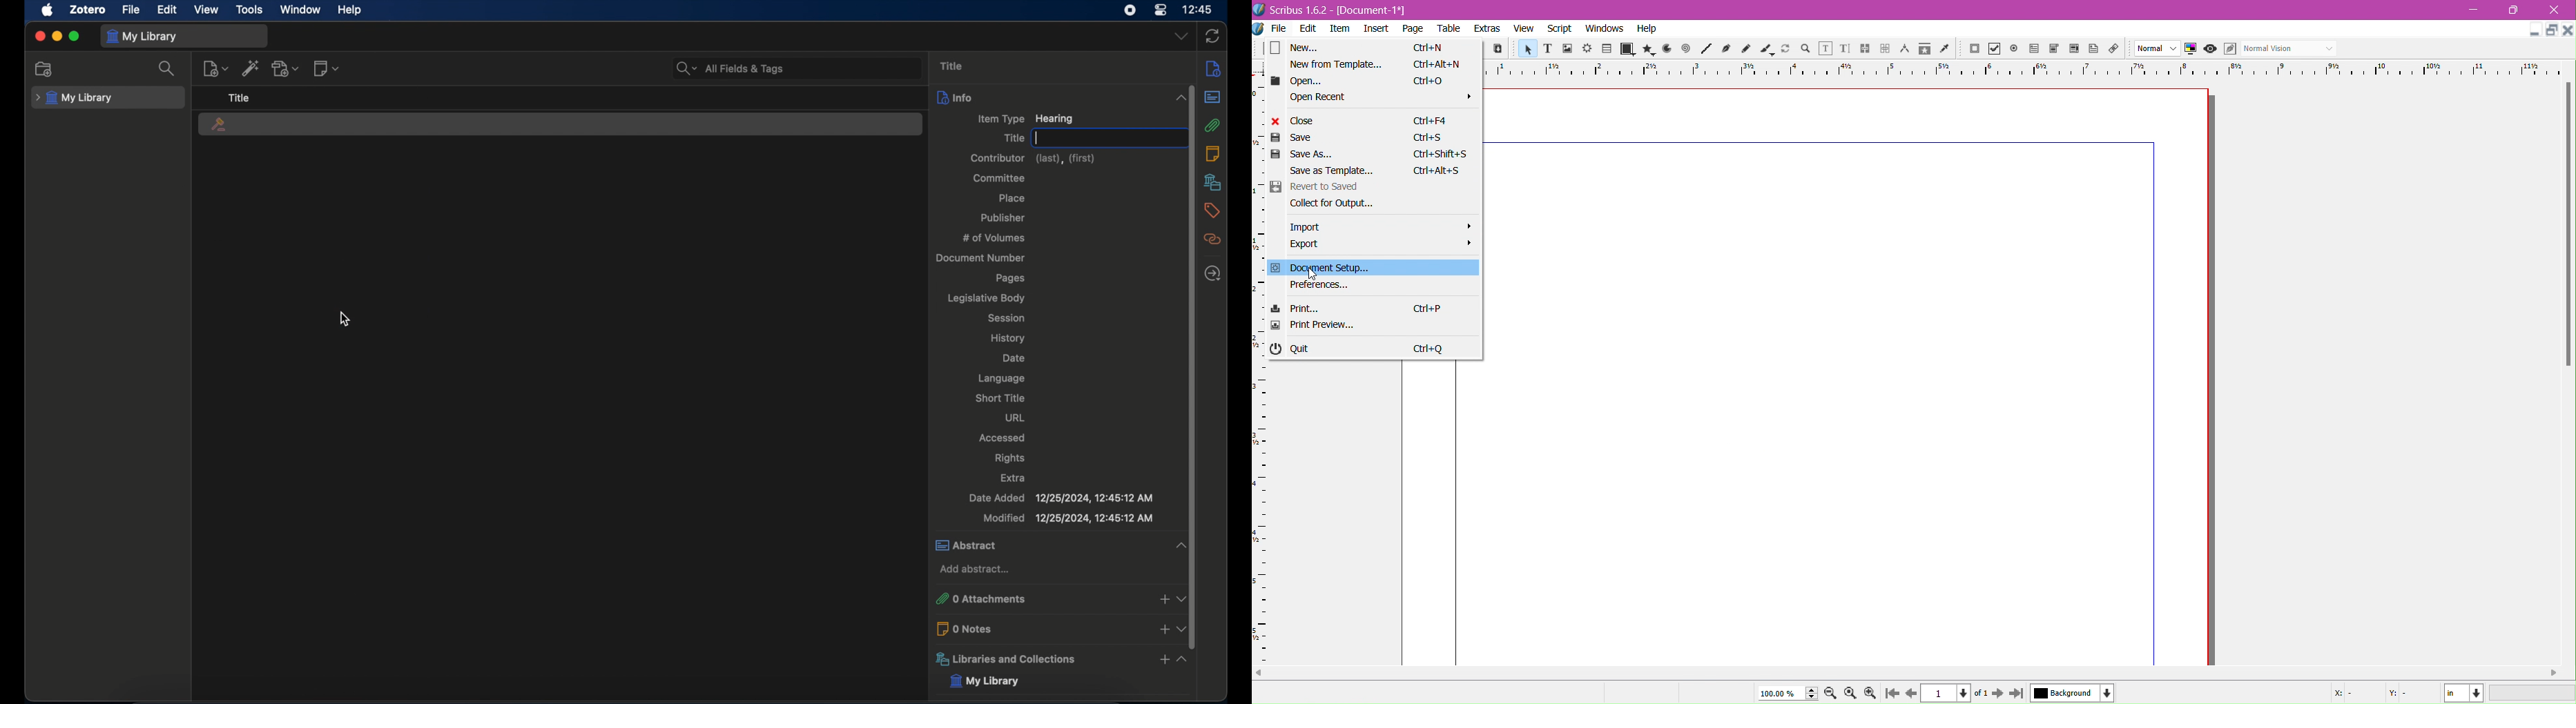 Image resolution: width=2576 pixels, height=728 pixels. Describe the element at coordinates (2288, 49) in the screenshot. I see `visual appearance of the display` at that location.